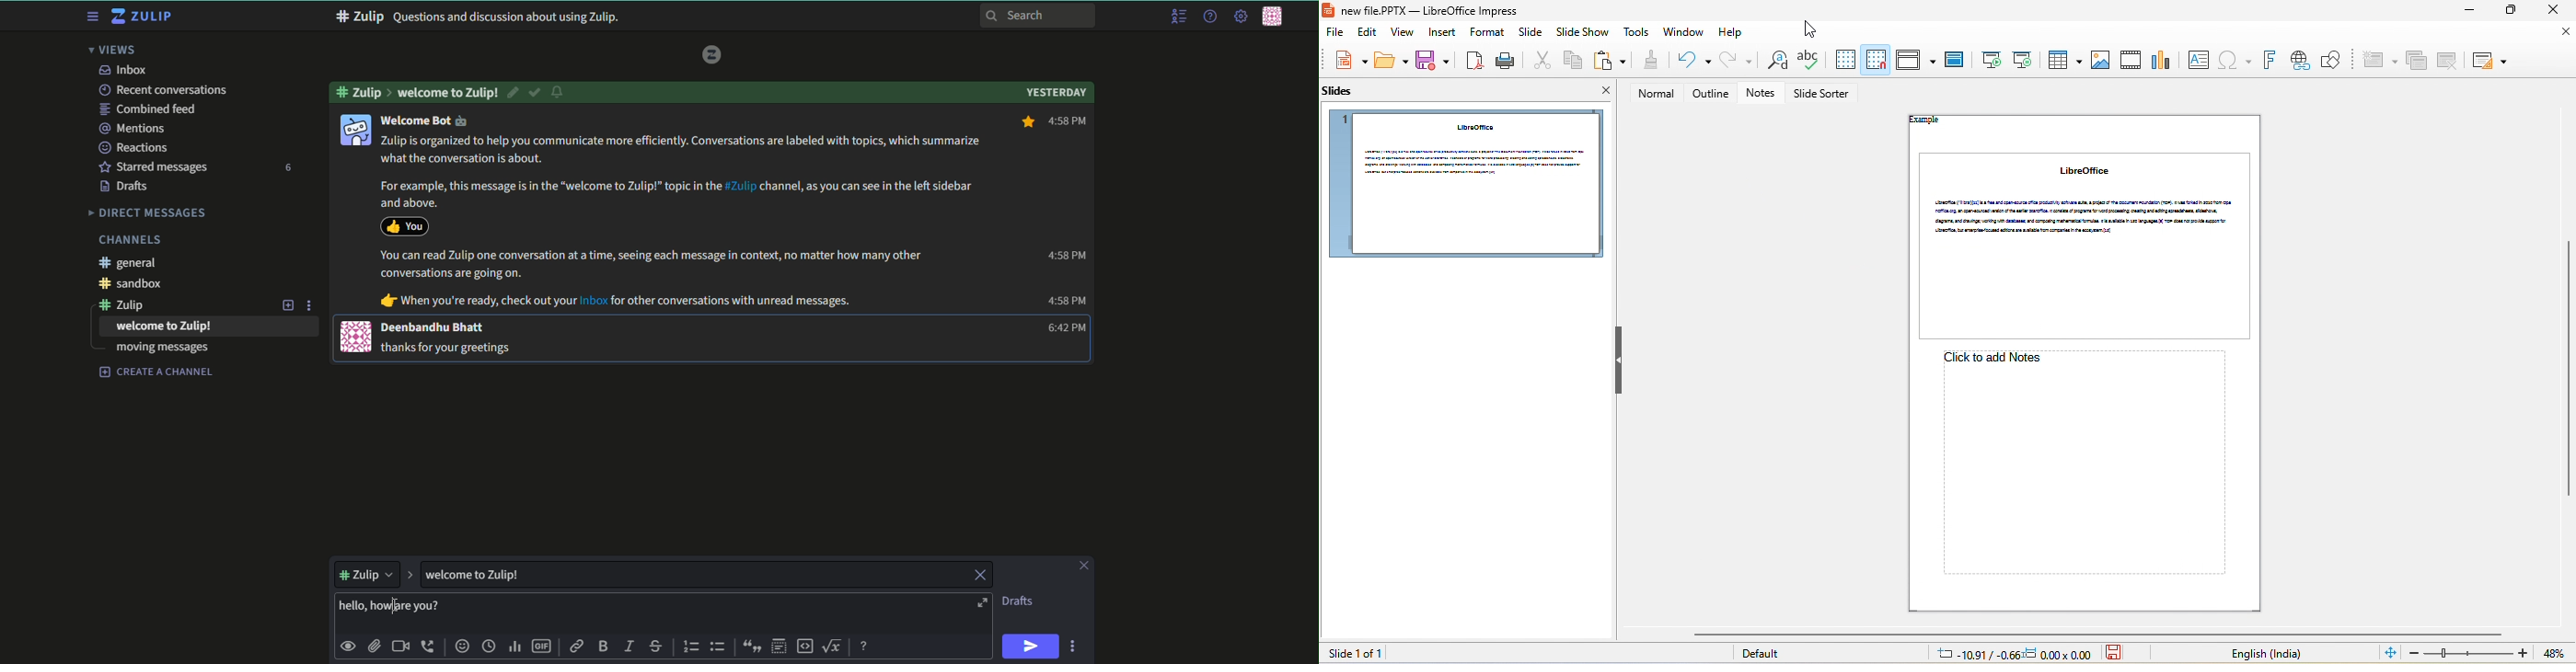 The width and height of the screenshot is (2576, 672). I want to click on click here to add notes, so click(2077, 466).